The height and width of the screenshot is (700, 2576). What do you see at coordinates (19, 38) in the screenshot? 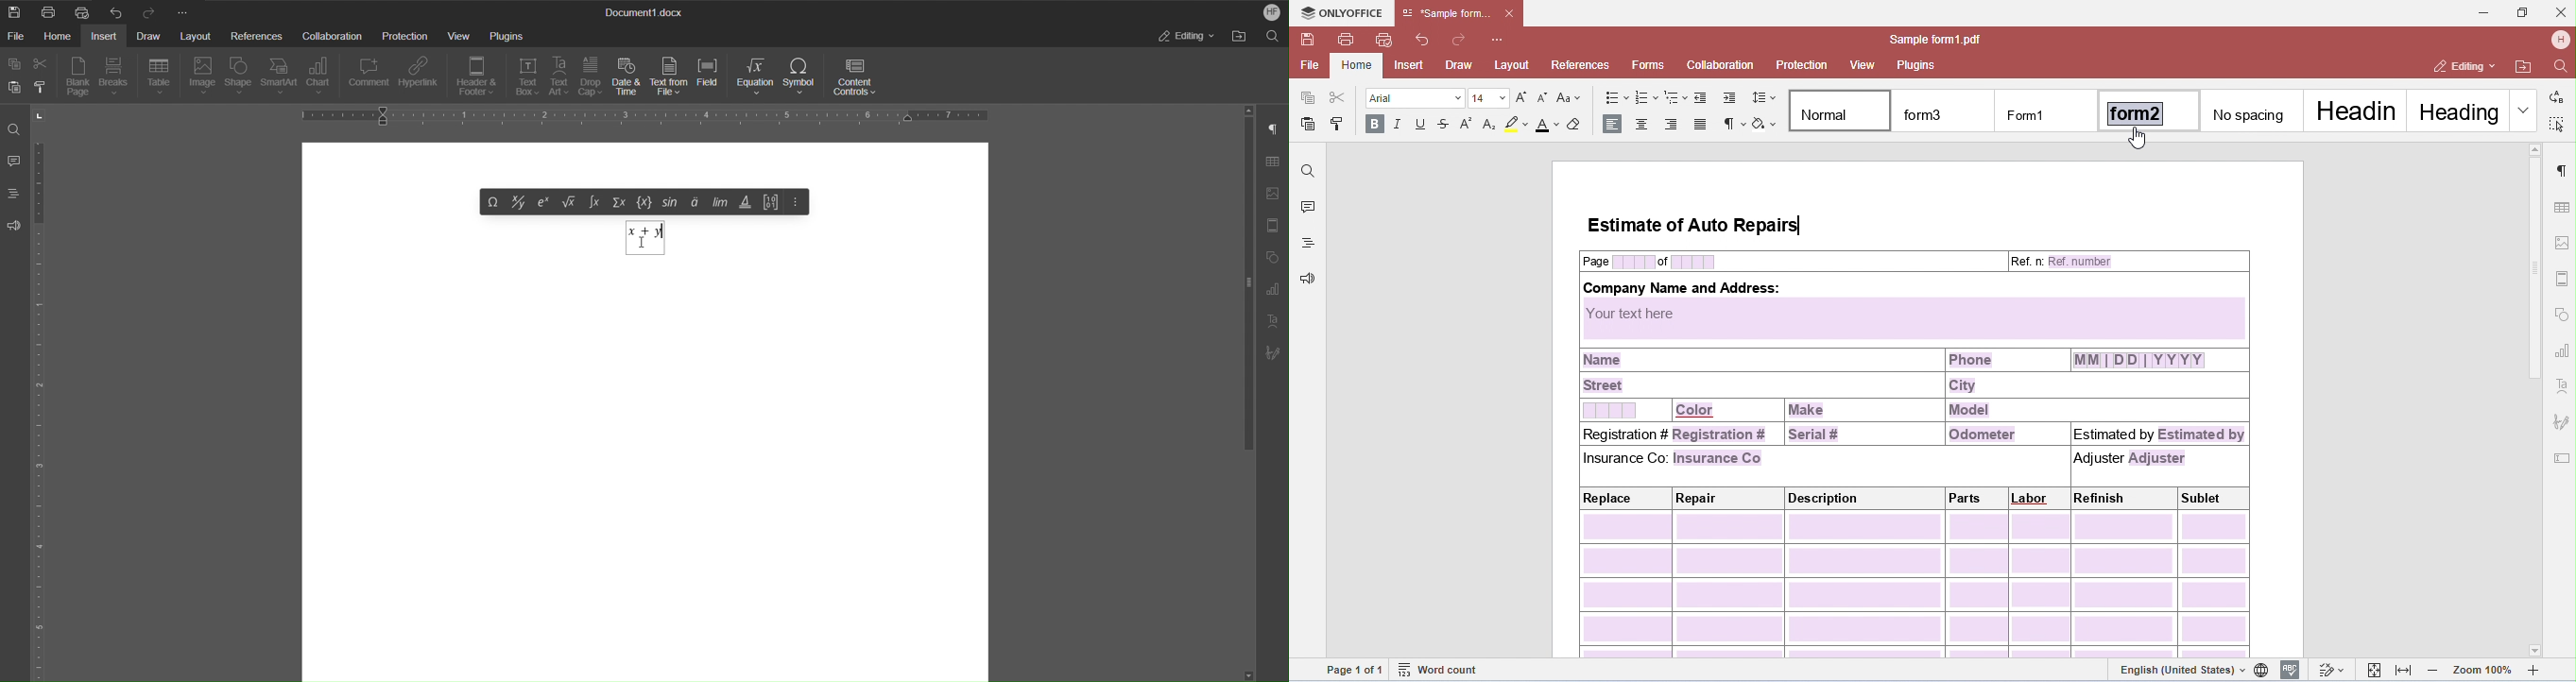
I see `File` at bounding box center [19, 38].